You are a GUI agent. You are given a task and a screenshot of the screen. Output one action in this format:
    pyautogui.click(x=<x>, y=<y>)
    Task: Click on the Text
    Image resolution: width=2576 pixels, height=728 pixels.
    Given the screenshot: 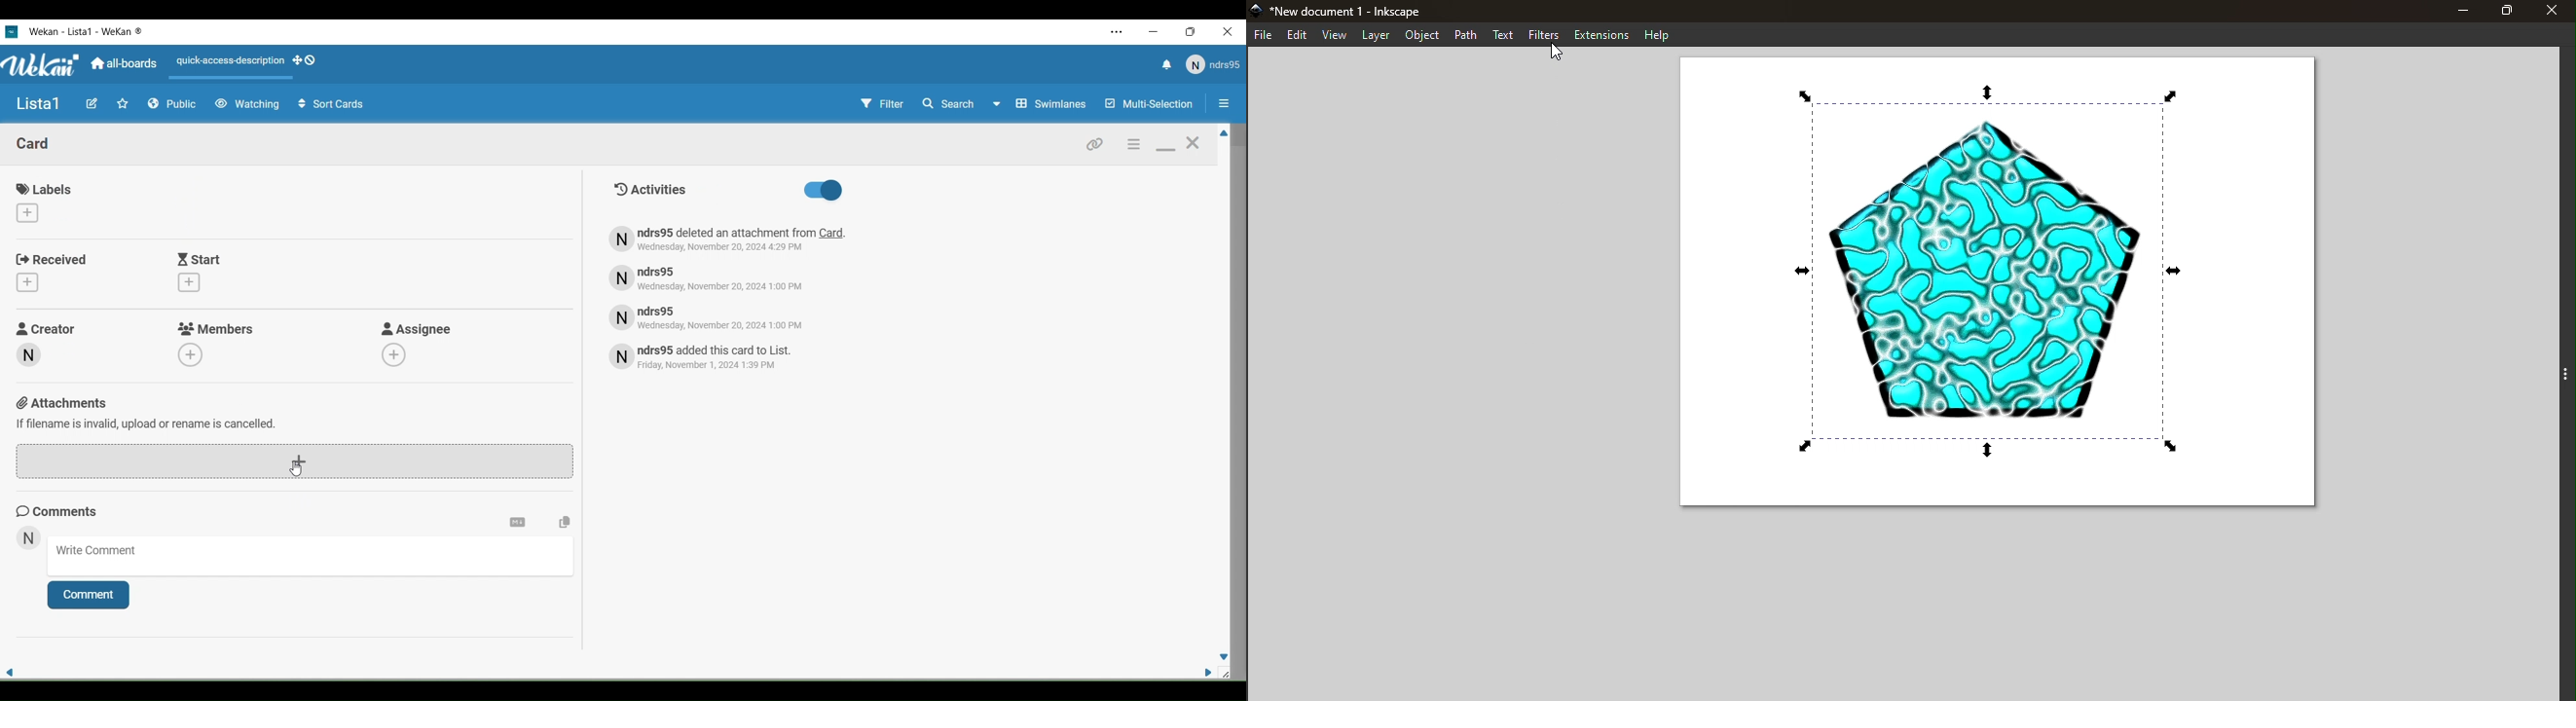 What is the action you would take?
    pyautogui.click(x=715, y=358)
    